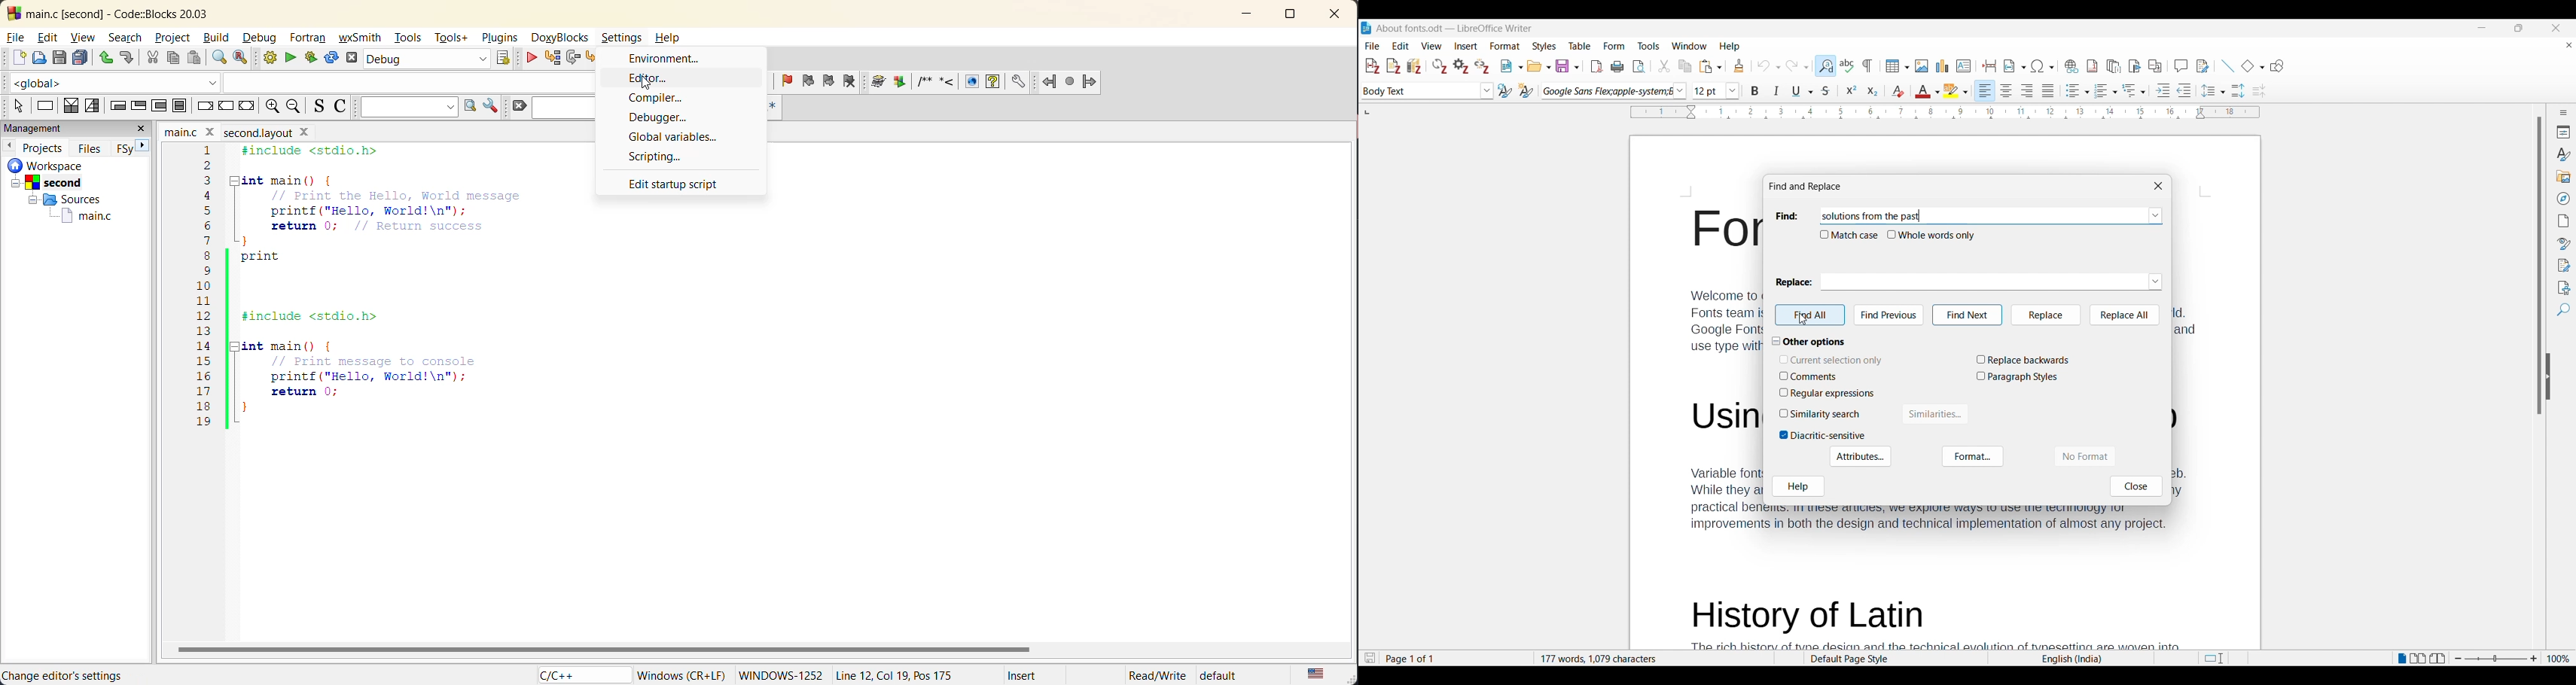  Describe the element at coordinates (2563, 154) in the screenshot. I see `Styles` at that location.